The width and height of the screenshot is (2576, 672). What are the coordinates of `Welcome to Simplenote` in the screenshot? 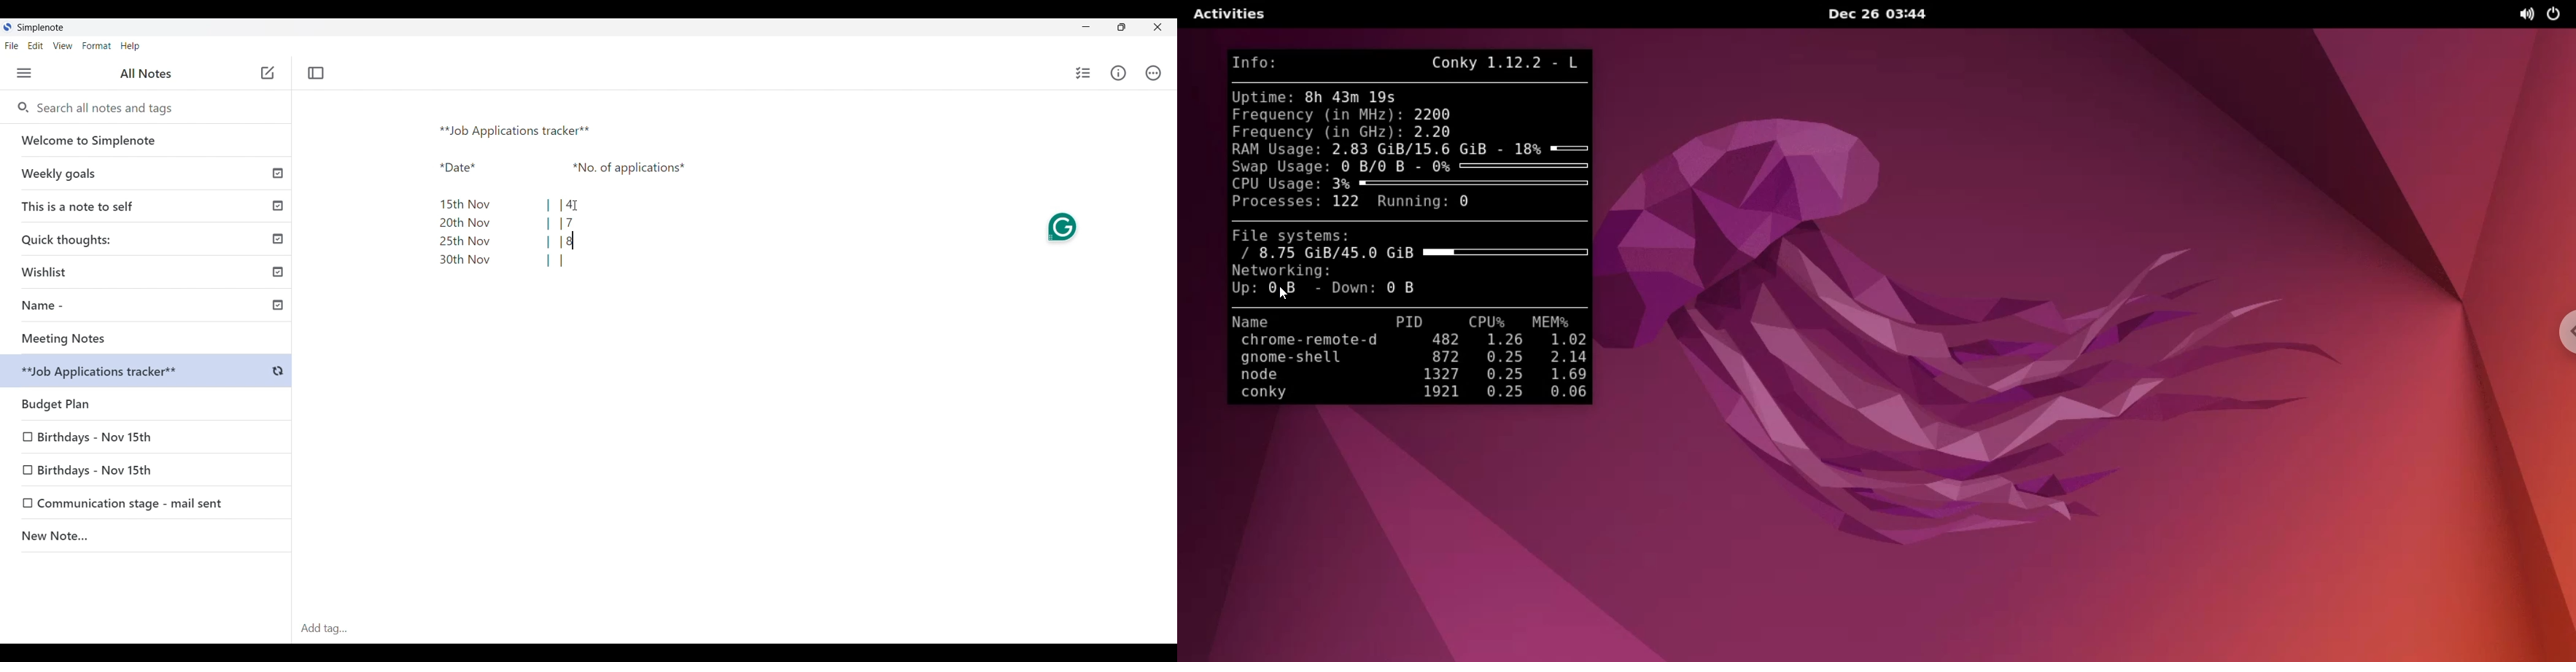 It's located at (147, 140).